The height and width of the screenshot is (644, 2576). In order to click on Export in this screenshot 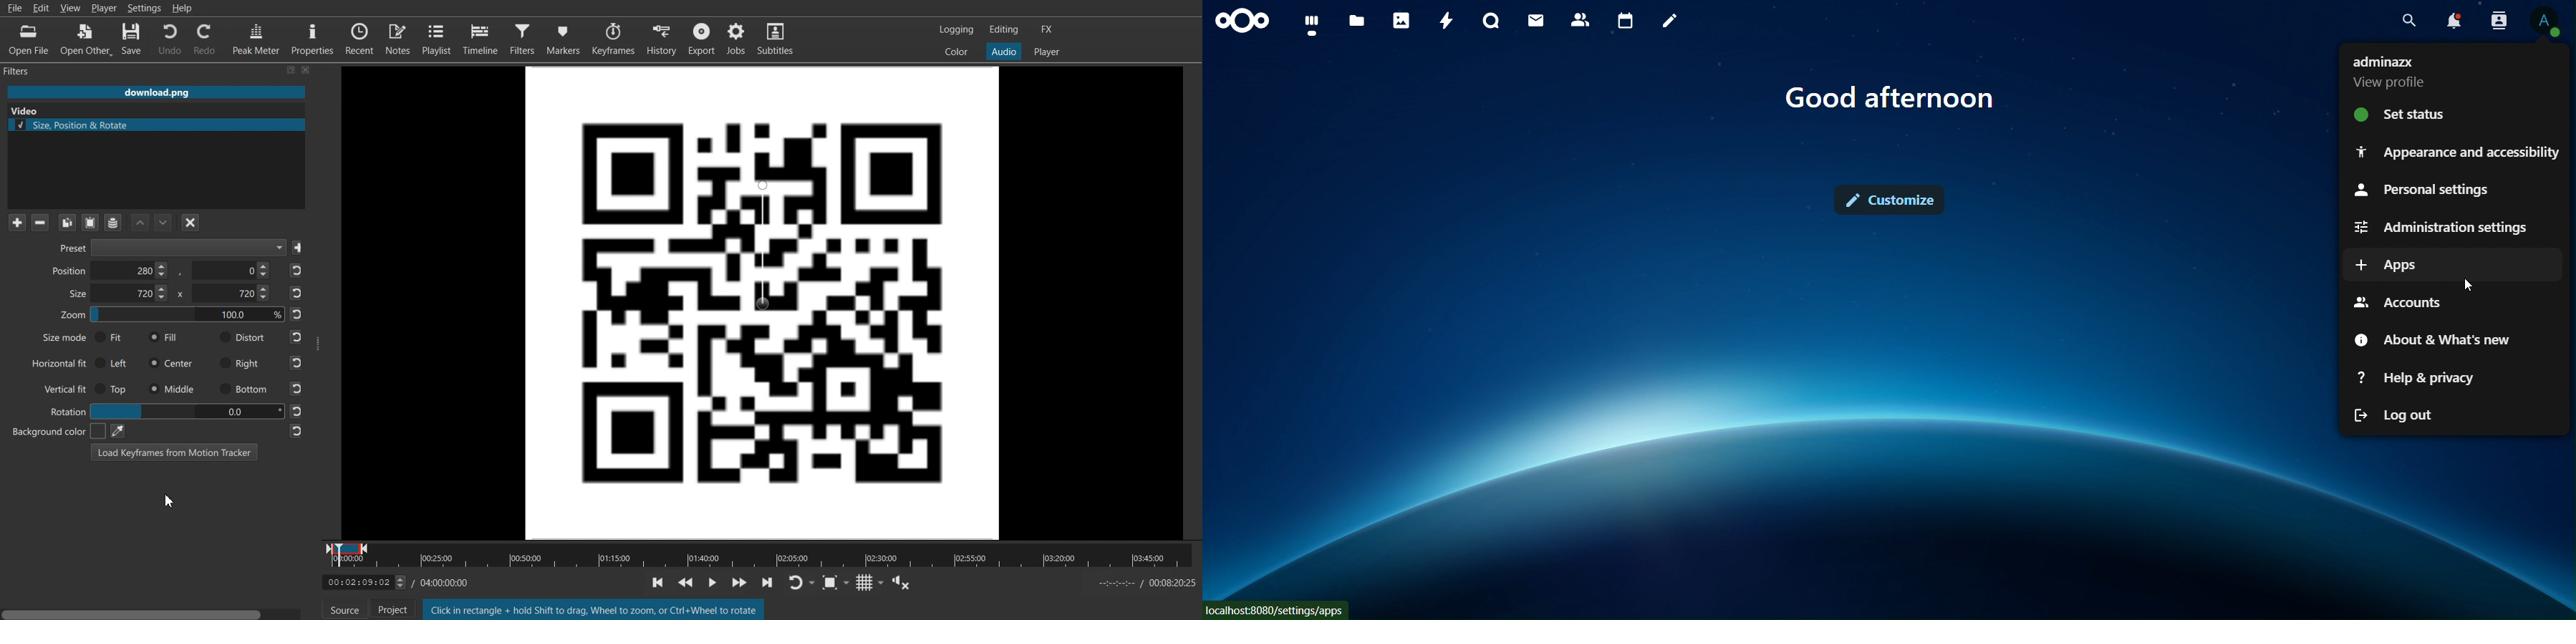, I will do `click(701, 37)`.